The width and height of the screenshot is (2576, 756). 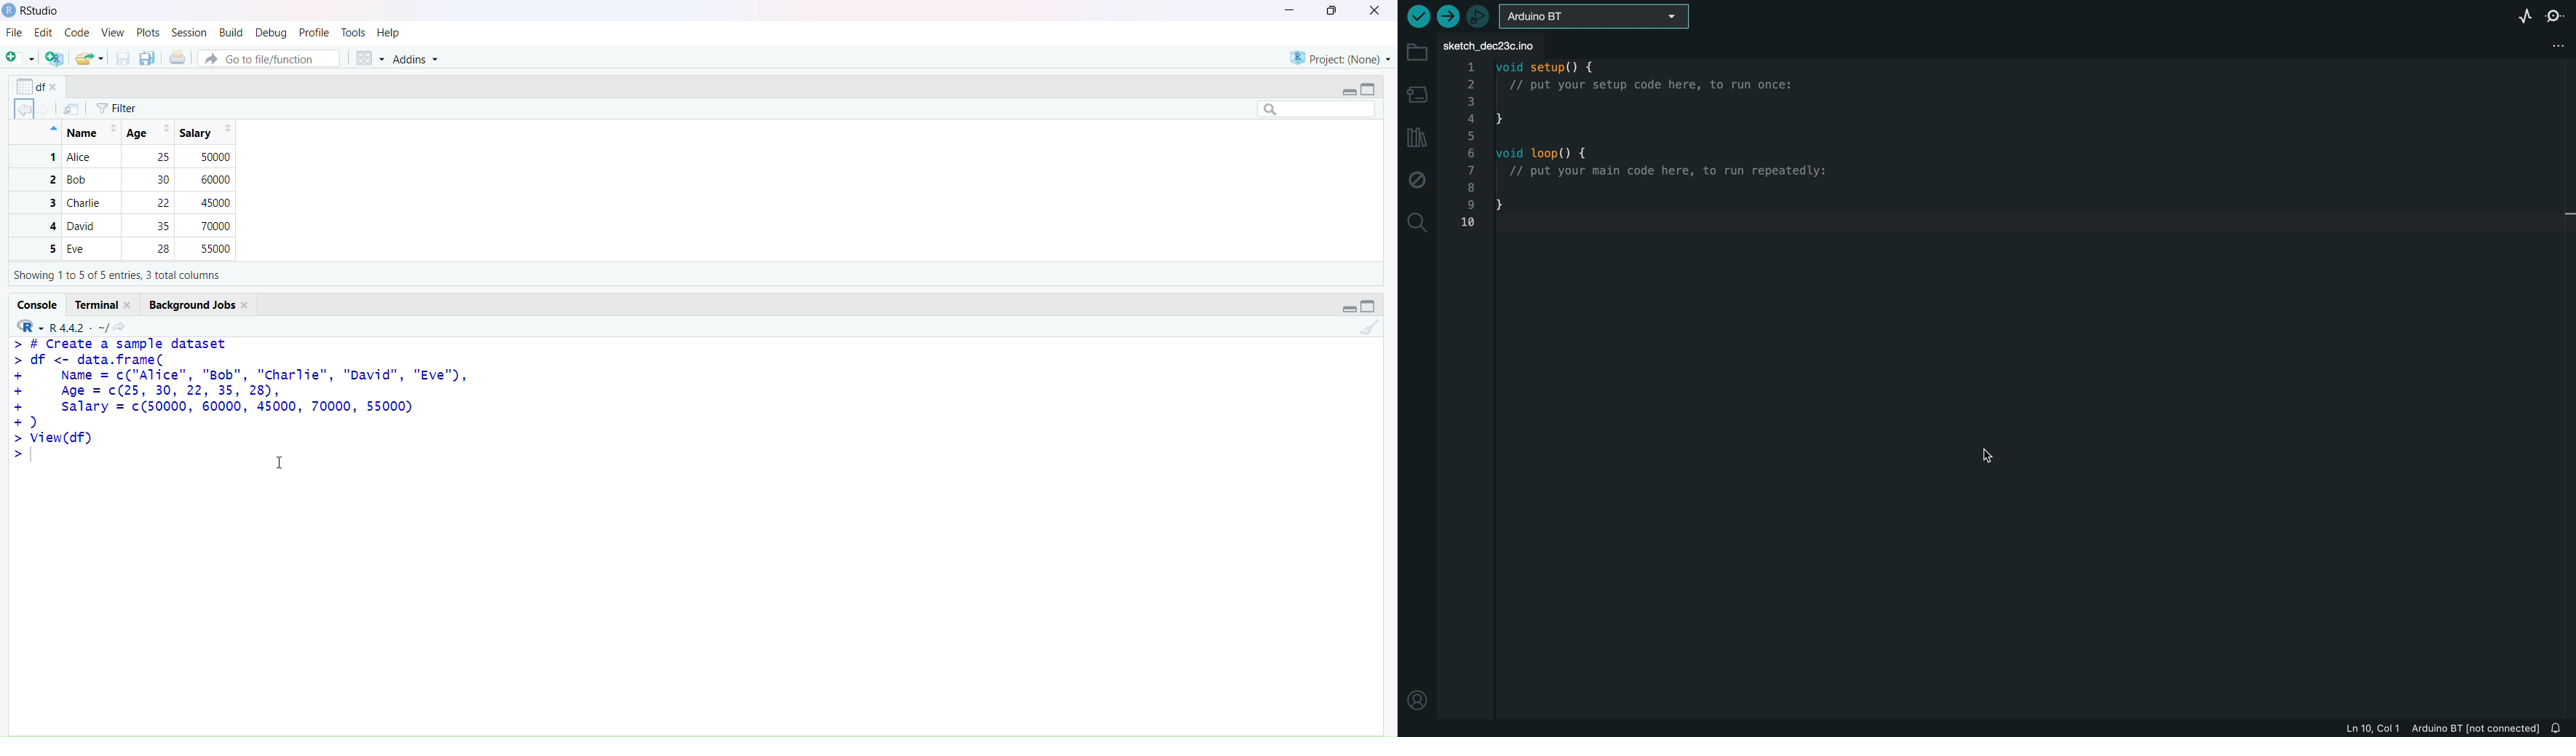 What do you see at coordinates (1374, 89) in the screenshot?
I see `collapse` at bounding box center [1374, 89].